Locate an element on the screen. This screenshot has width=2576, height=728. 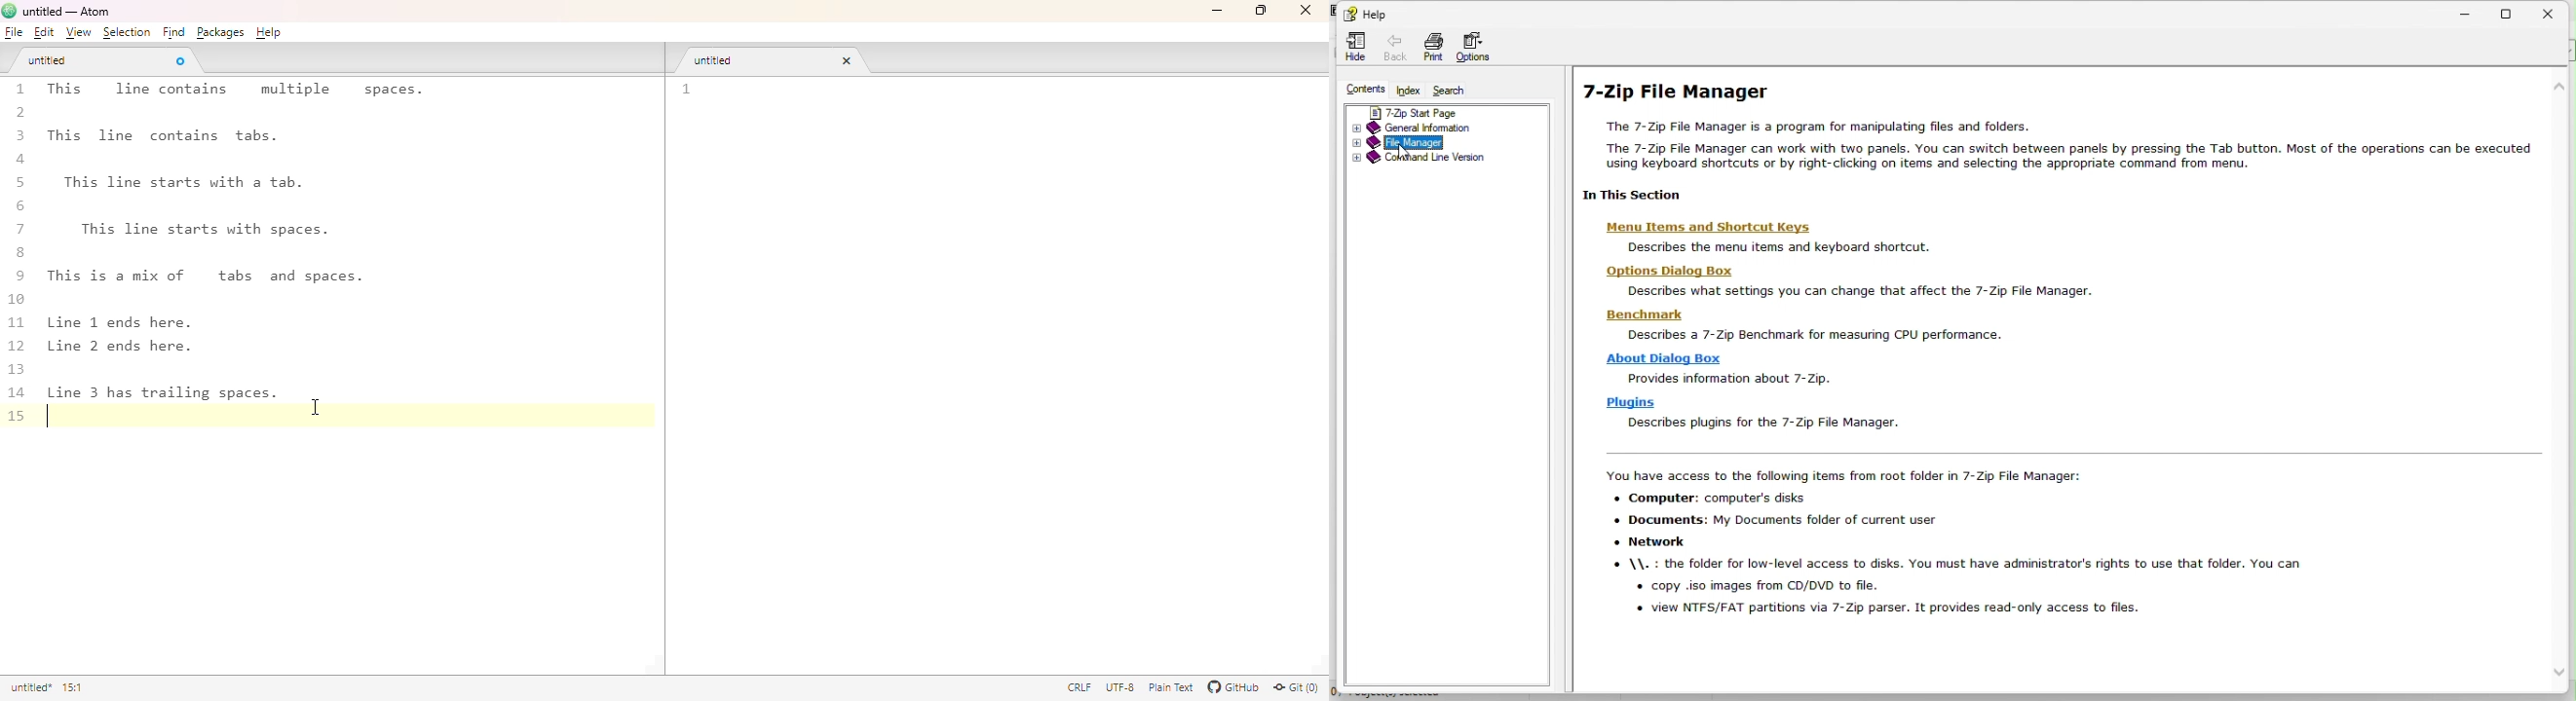
Minimize is located at coordinates (2471, 10).